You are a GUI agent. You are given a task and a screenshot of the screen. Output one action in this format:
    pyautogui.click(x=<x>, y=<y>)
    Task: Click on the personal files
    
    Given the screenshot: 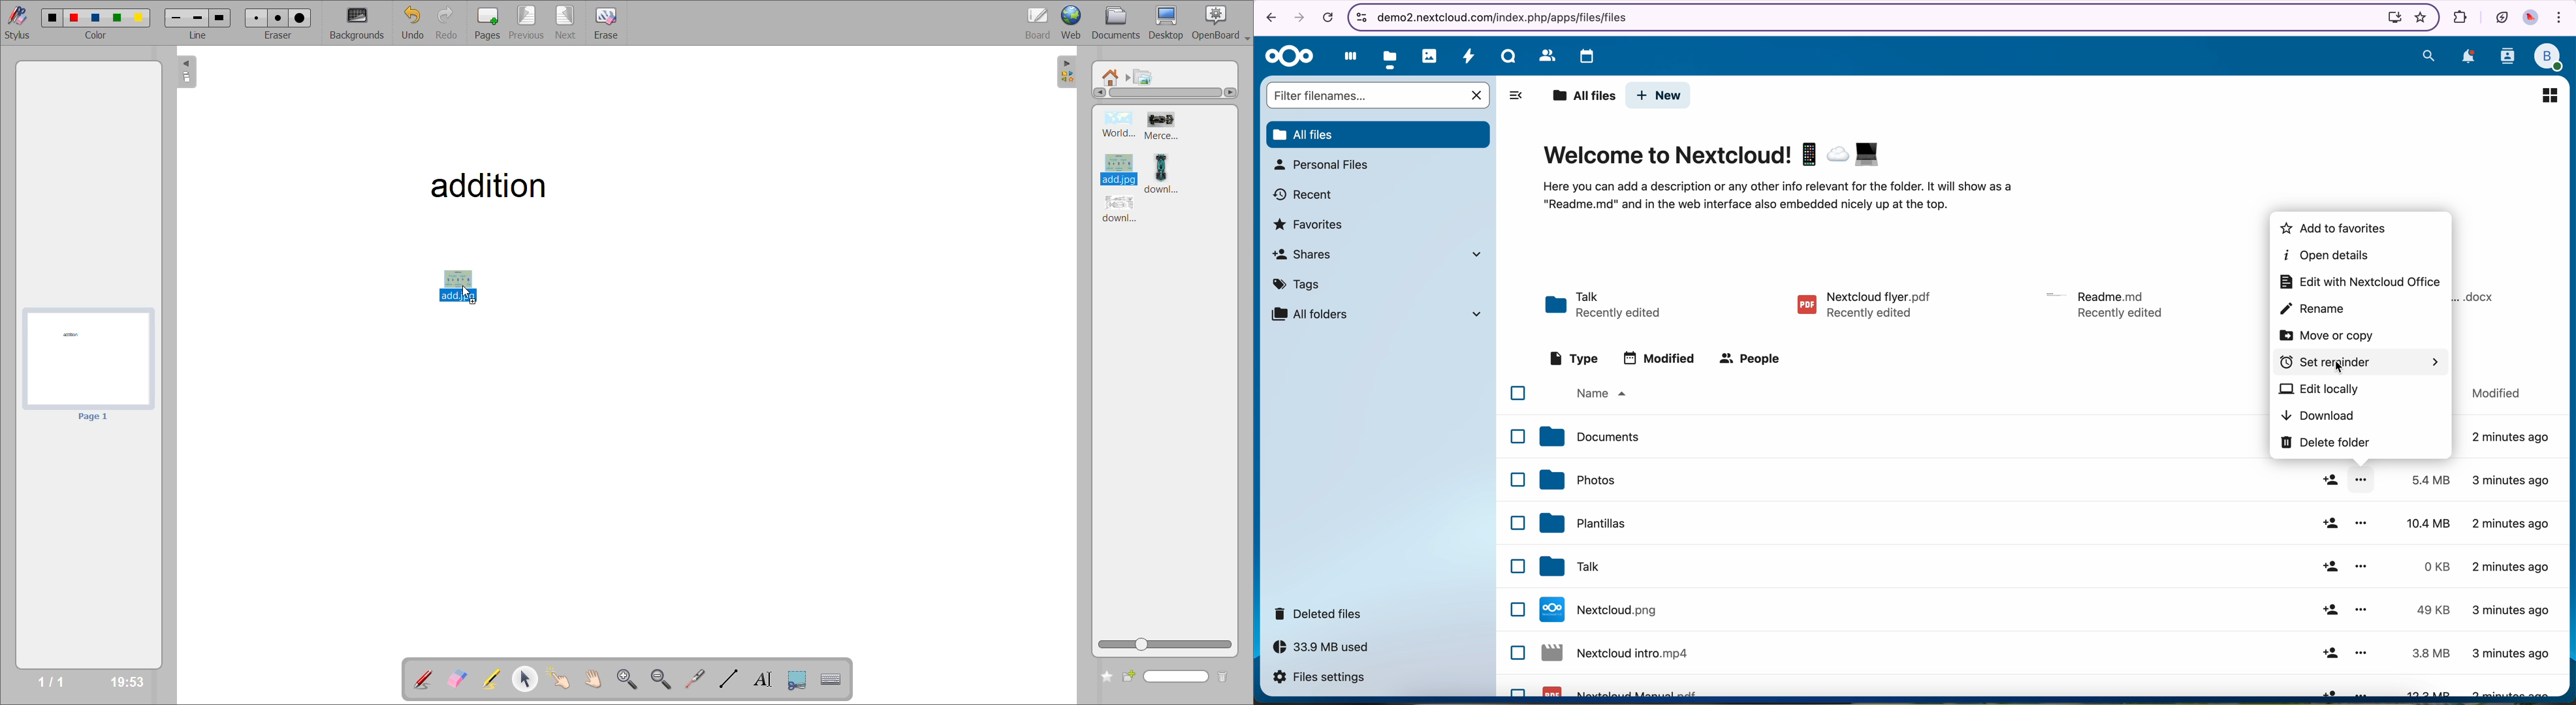 What is the action you would take?
    pyautogui.click(x=1325, y=166)
    